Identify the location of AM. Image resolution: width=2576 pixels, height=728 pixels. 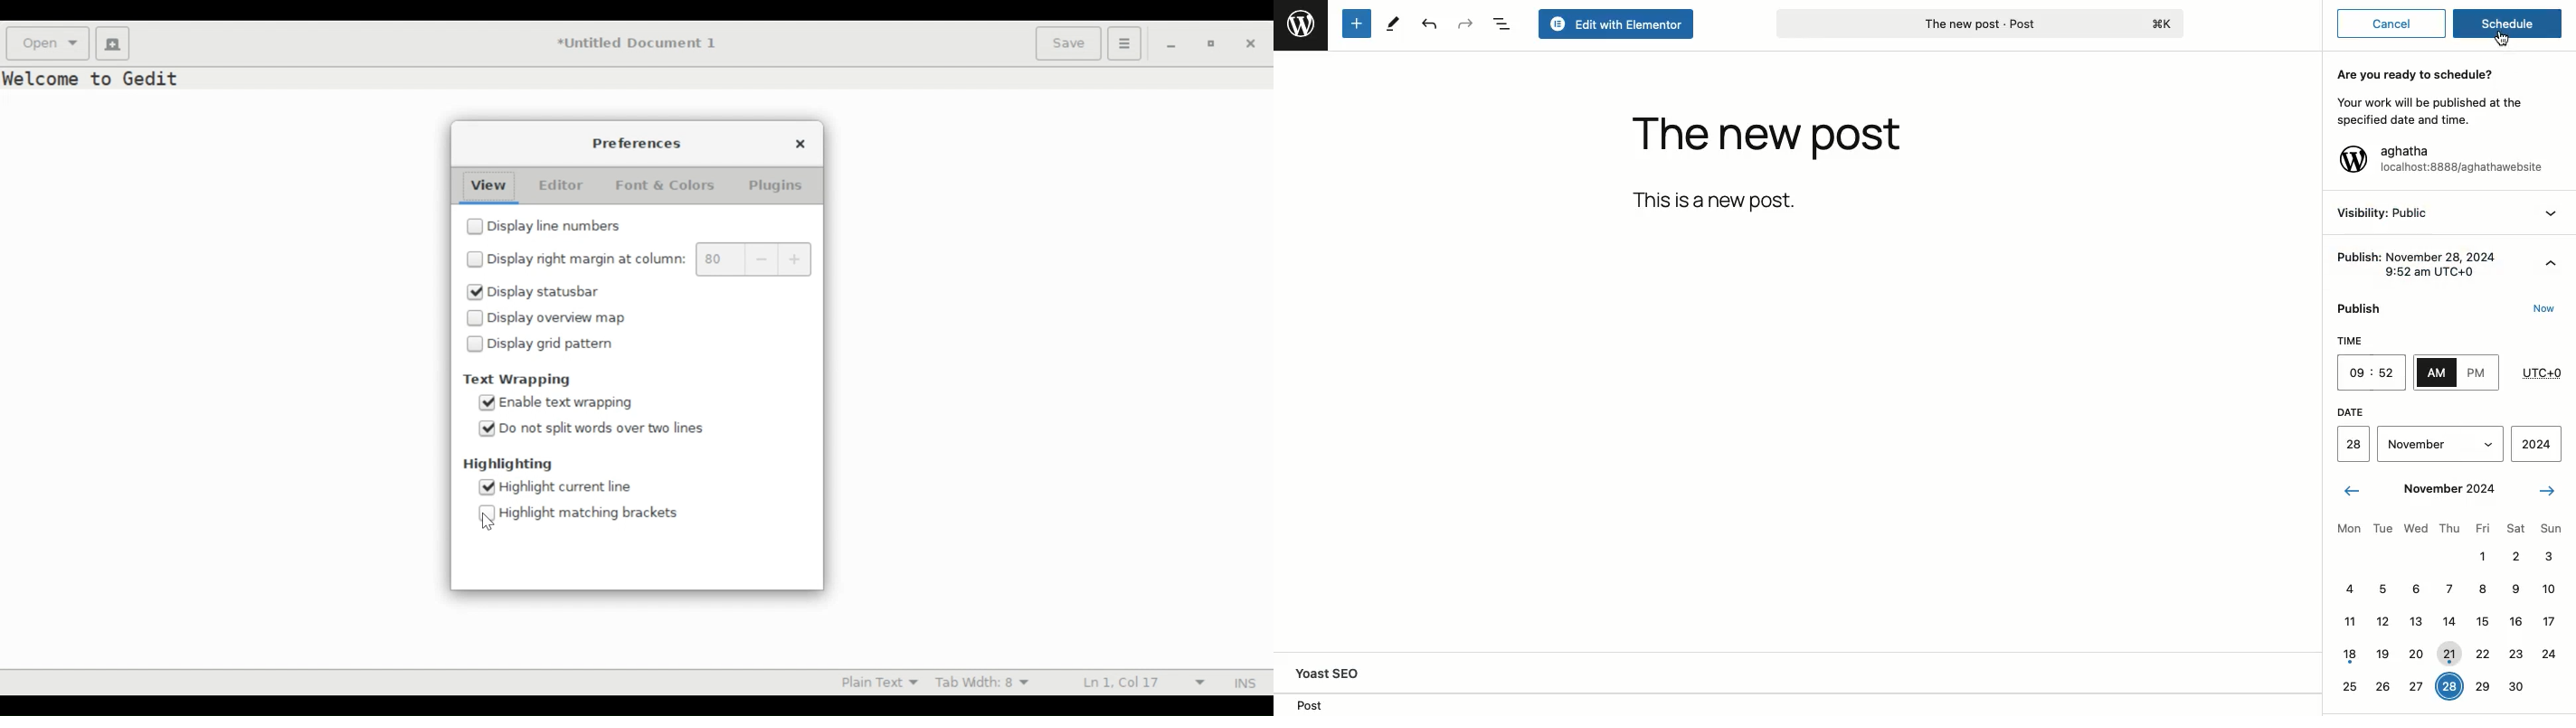
(2437, 372).